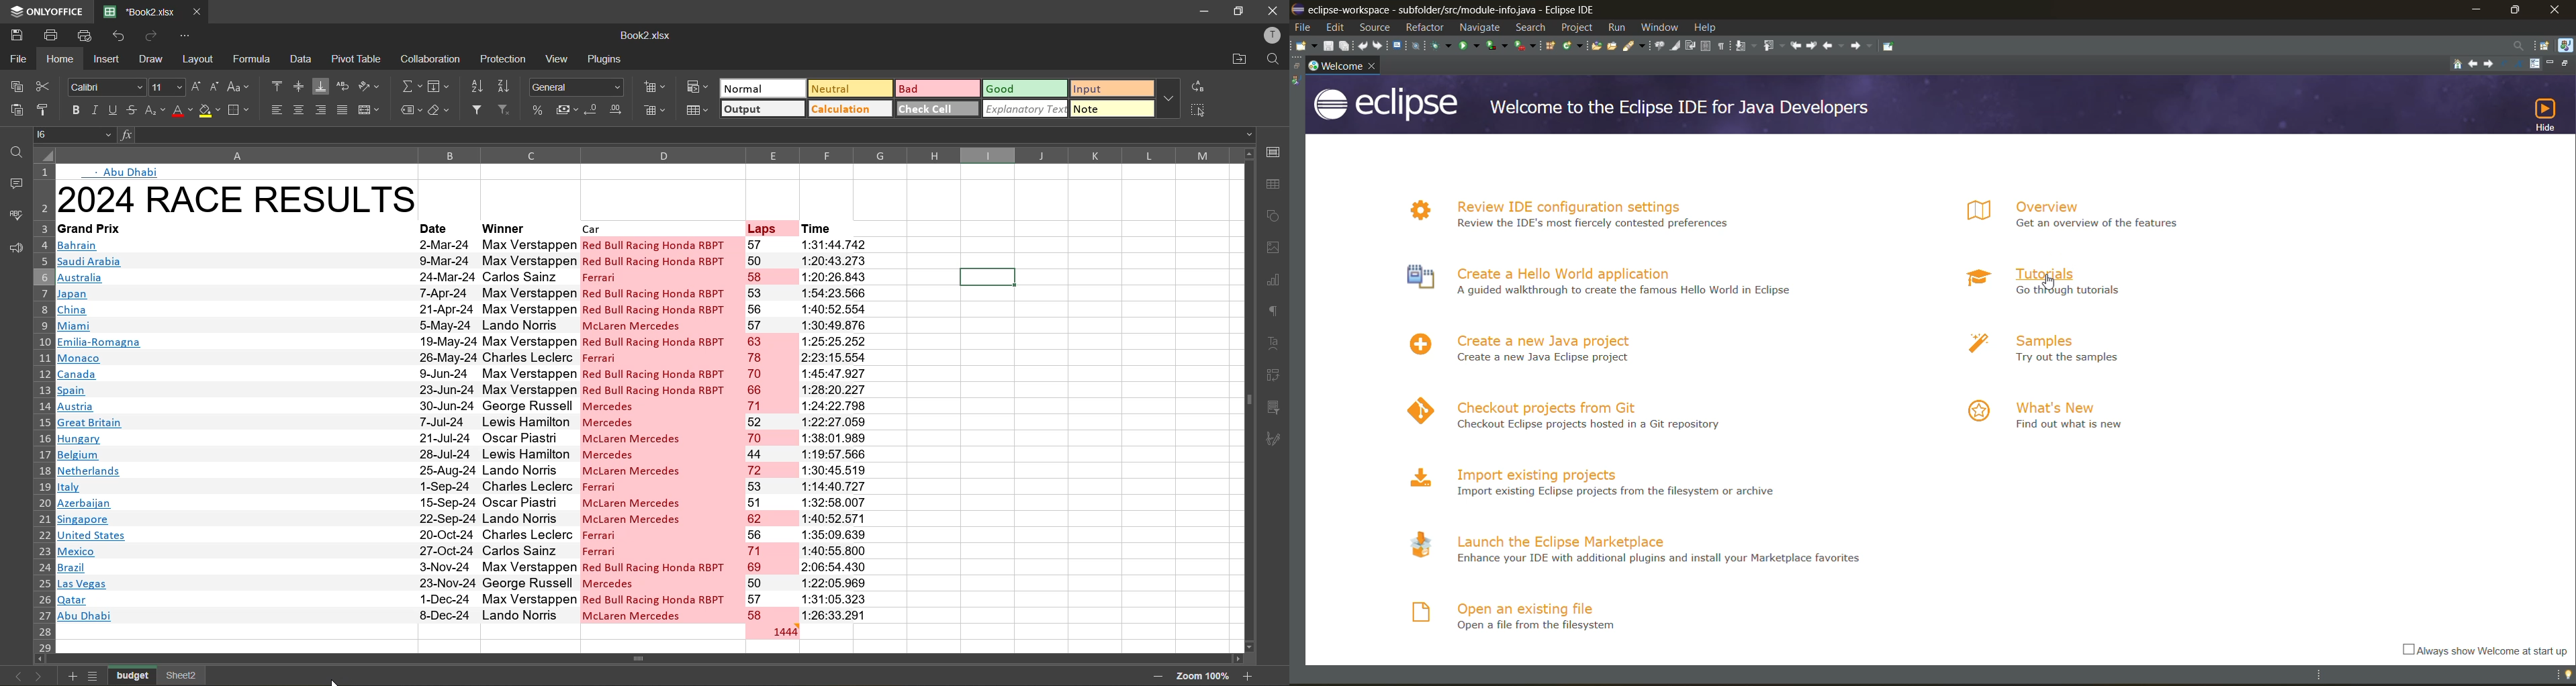 The image size is (2576, 700). Describe the element at coordinates (1338, 28) in the screenshot. I see `edit` at that location.